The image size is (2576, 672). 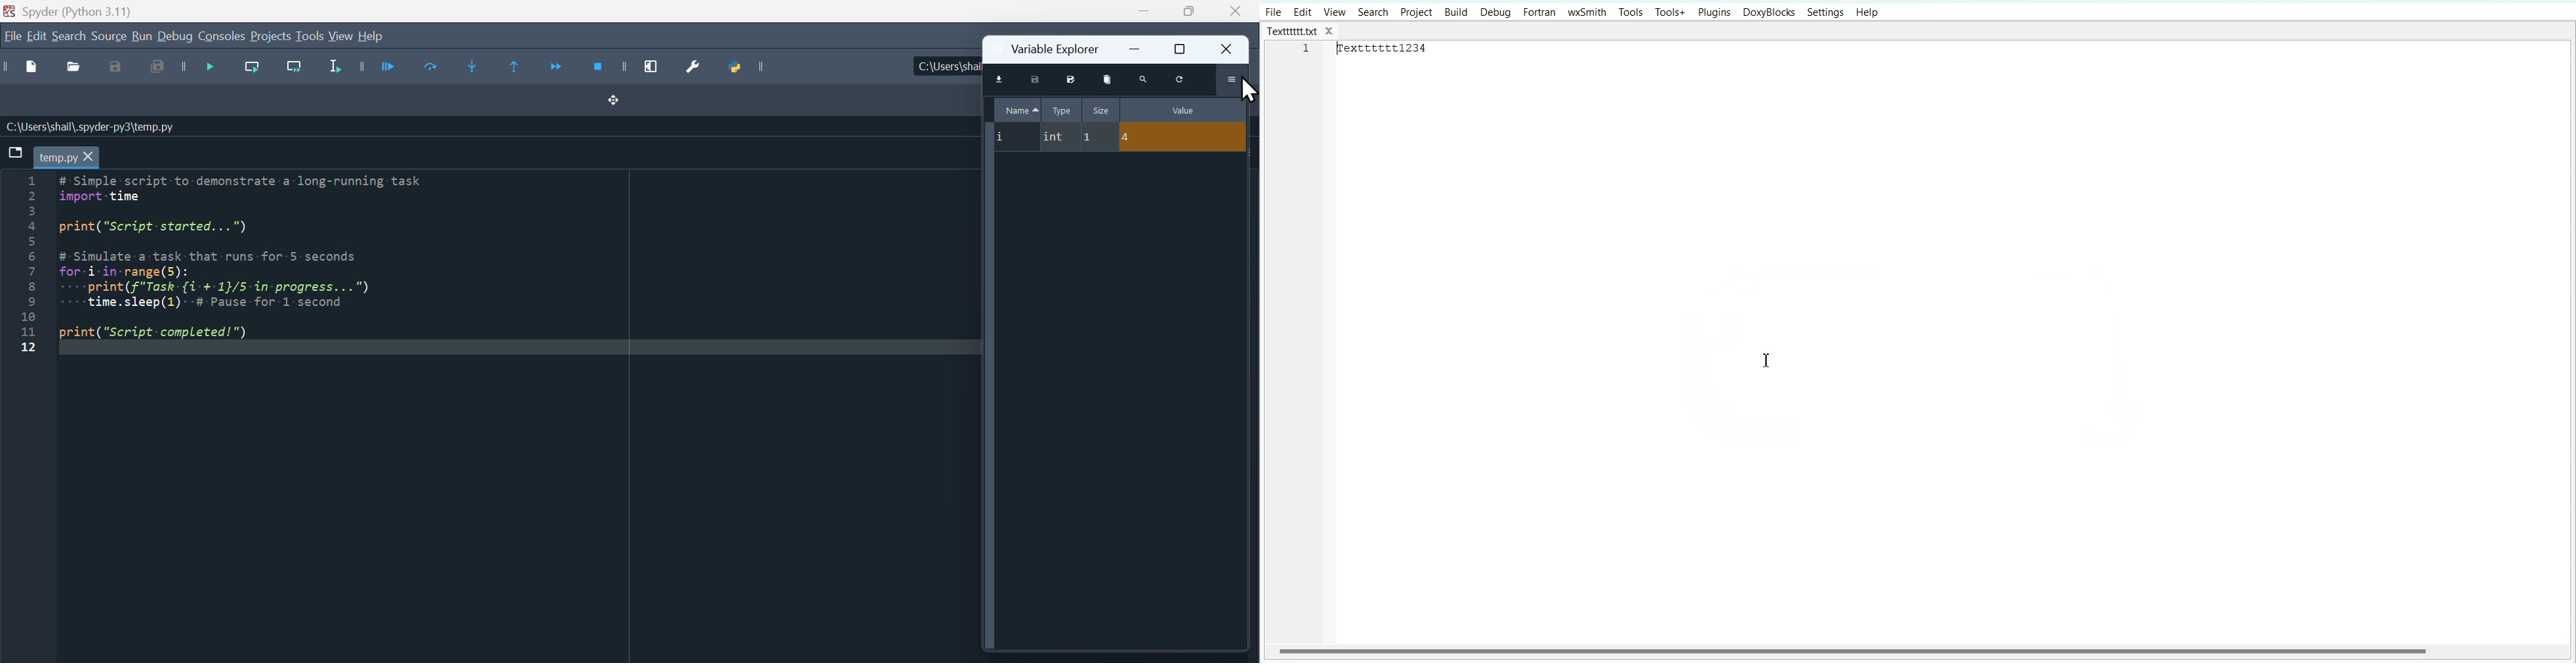 What do you see at coordinates (689, 68) in the screenshot?
I see `Preferences` at bounding box center [689, 68].